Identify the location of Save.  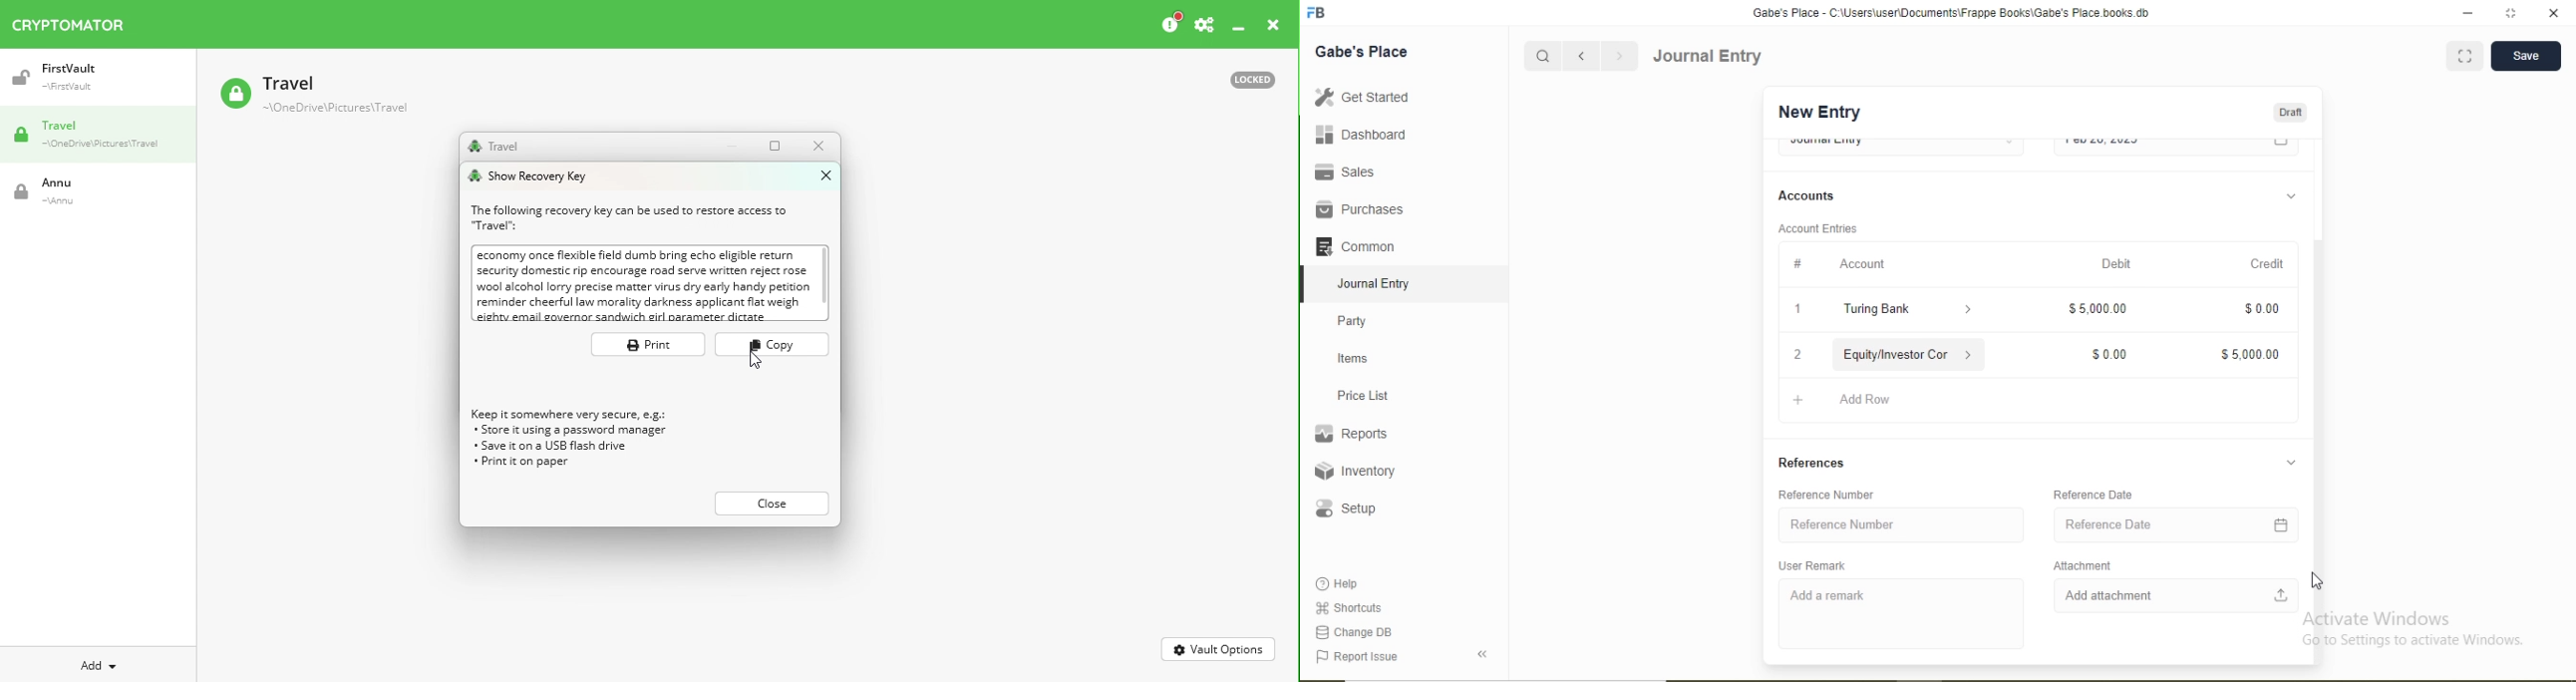
(2525, 54).